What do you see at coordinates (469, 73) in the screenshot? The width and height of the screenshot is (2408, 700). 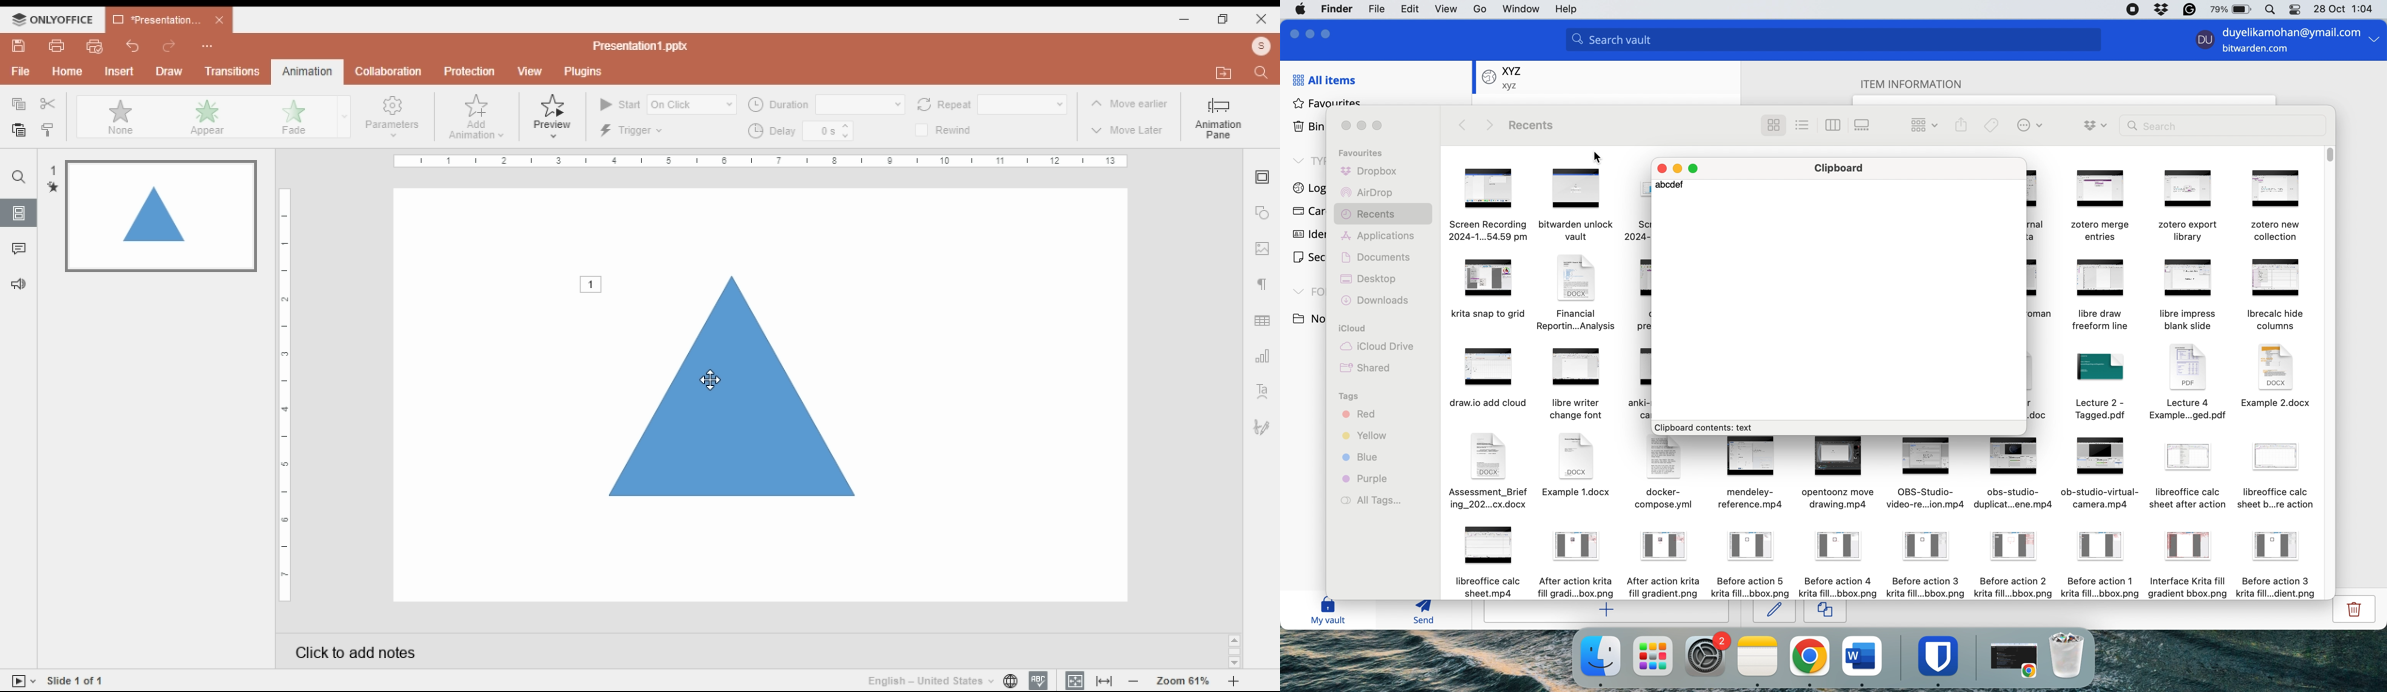 I see `protection` at bounding box center [469, 73].